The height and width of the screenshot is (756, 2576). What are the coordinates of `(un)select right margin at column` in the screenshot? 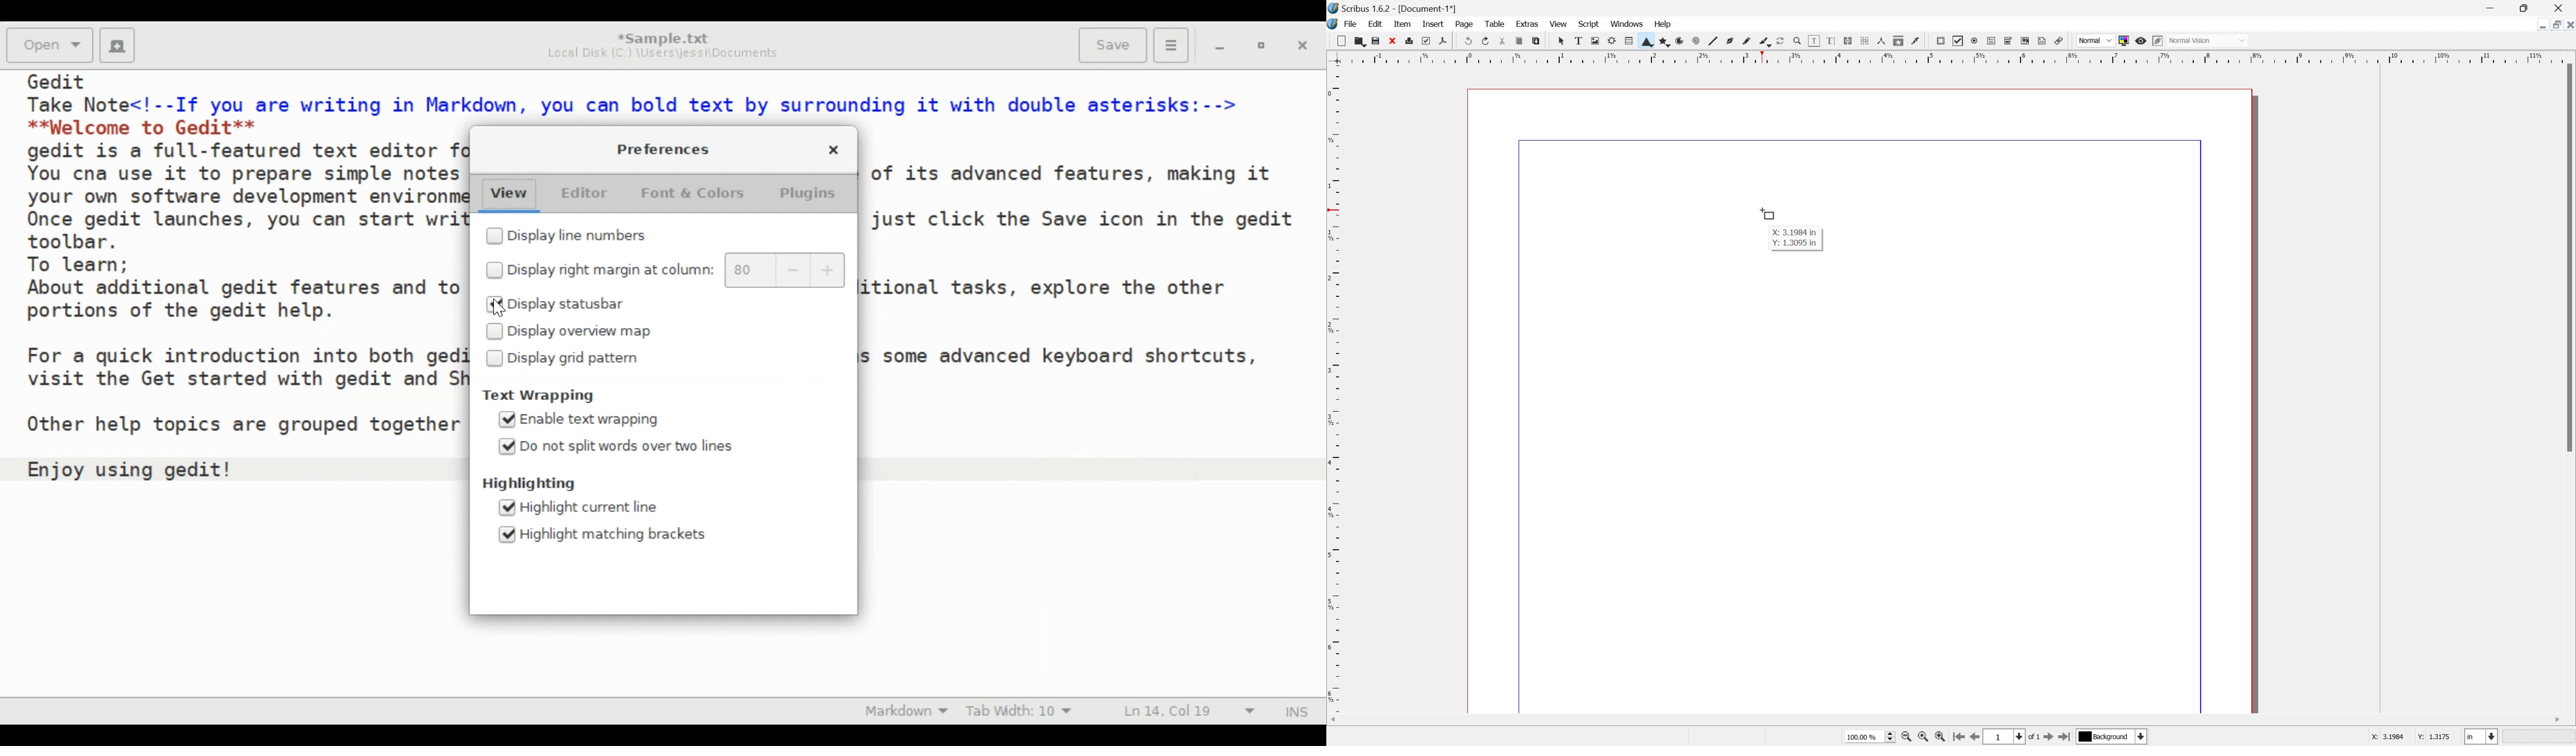 It's located at (600, 269).